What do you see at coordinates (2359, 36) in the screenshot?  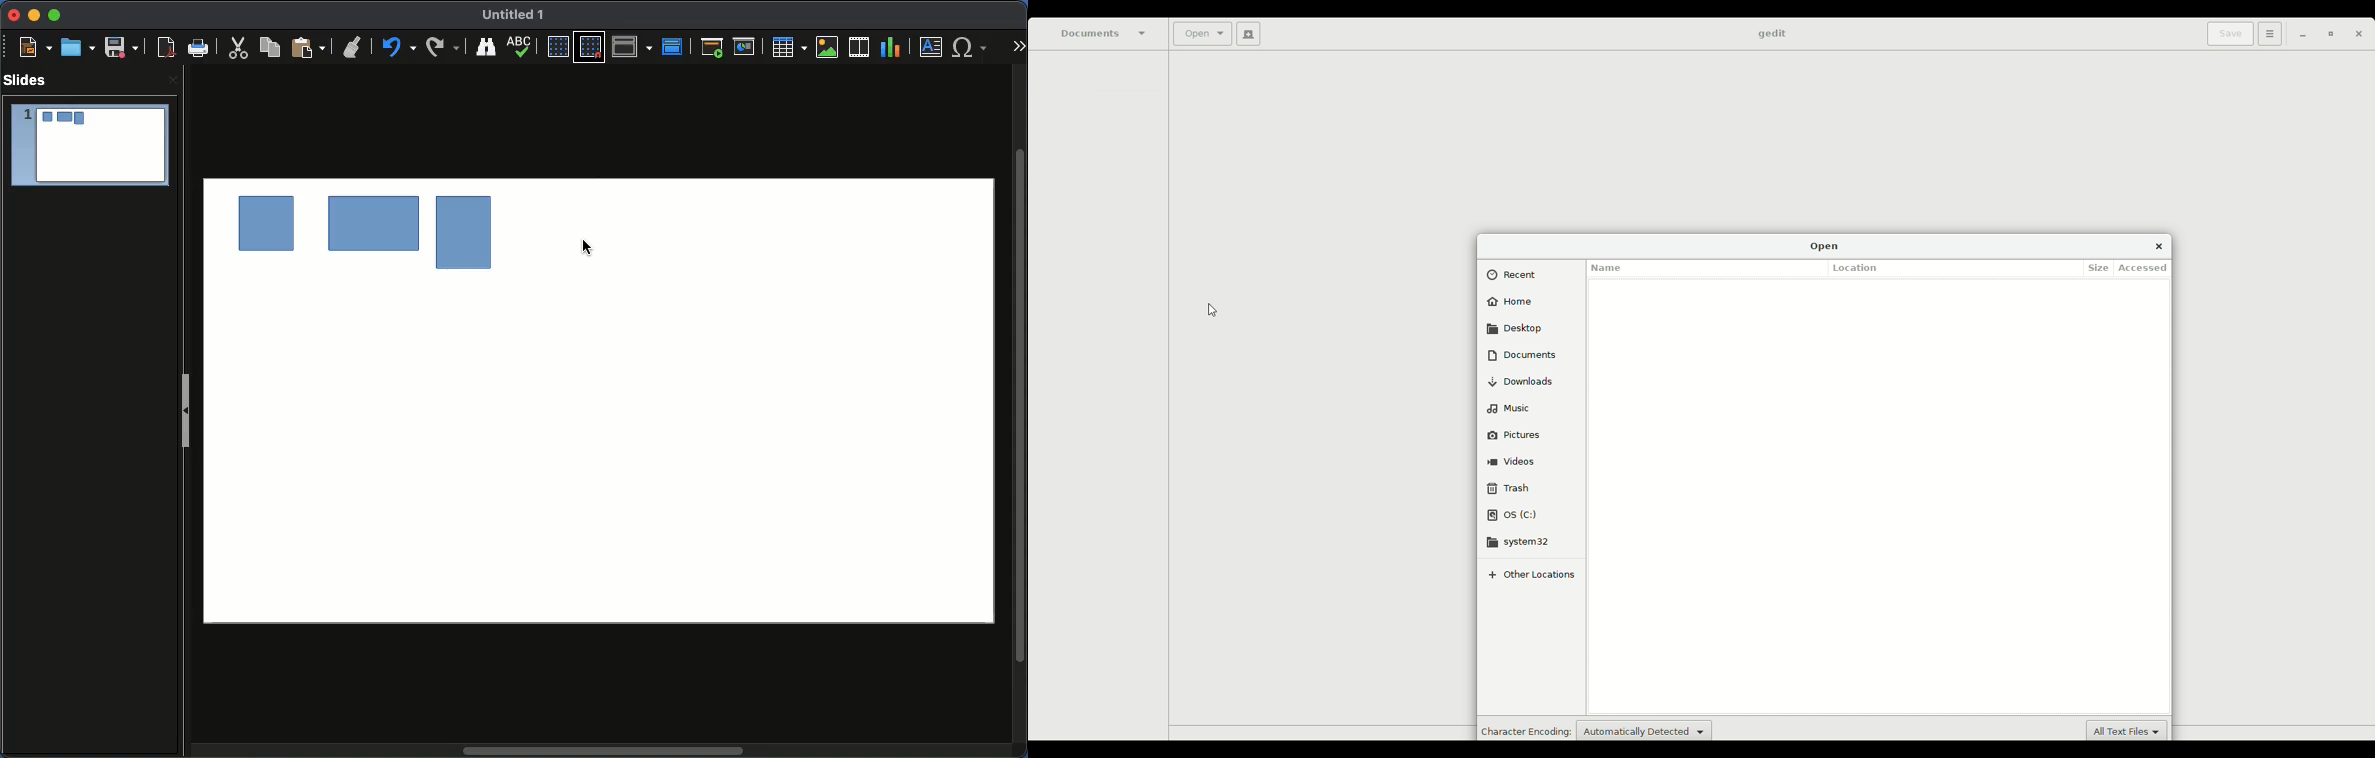 I see `Close` at bounding box center [2359, 36].